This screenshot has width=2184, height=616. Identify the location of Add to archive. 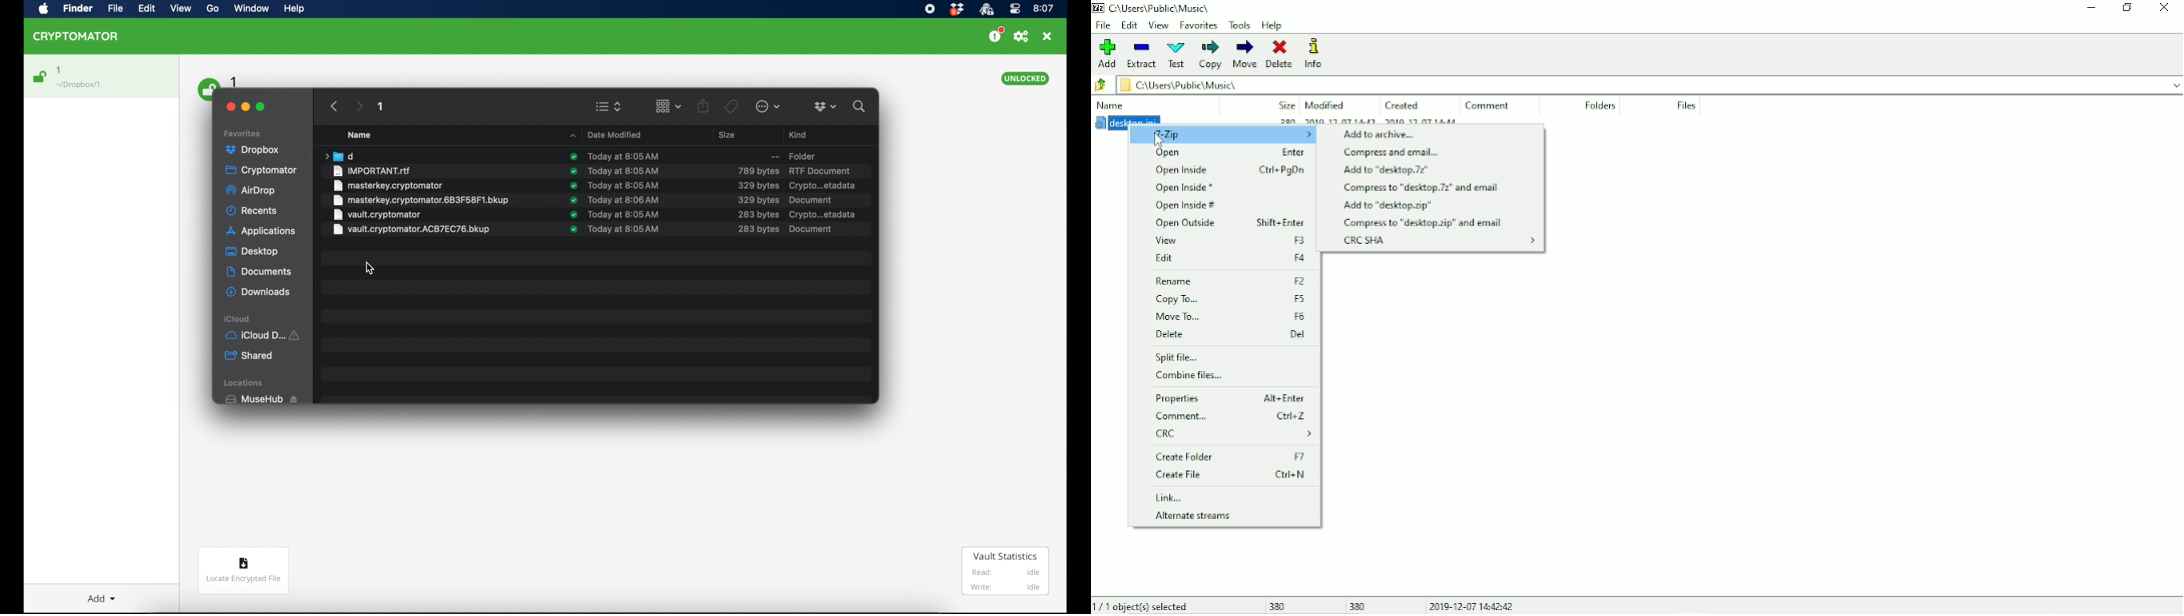
(1382, 134).